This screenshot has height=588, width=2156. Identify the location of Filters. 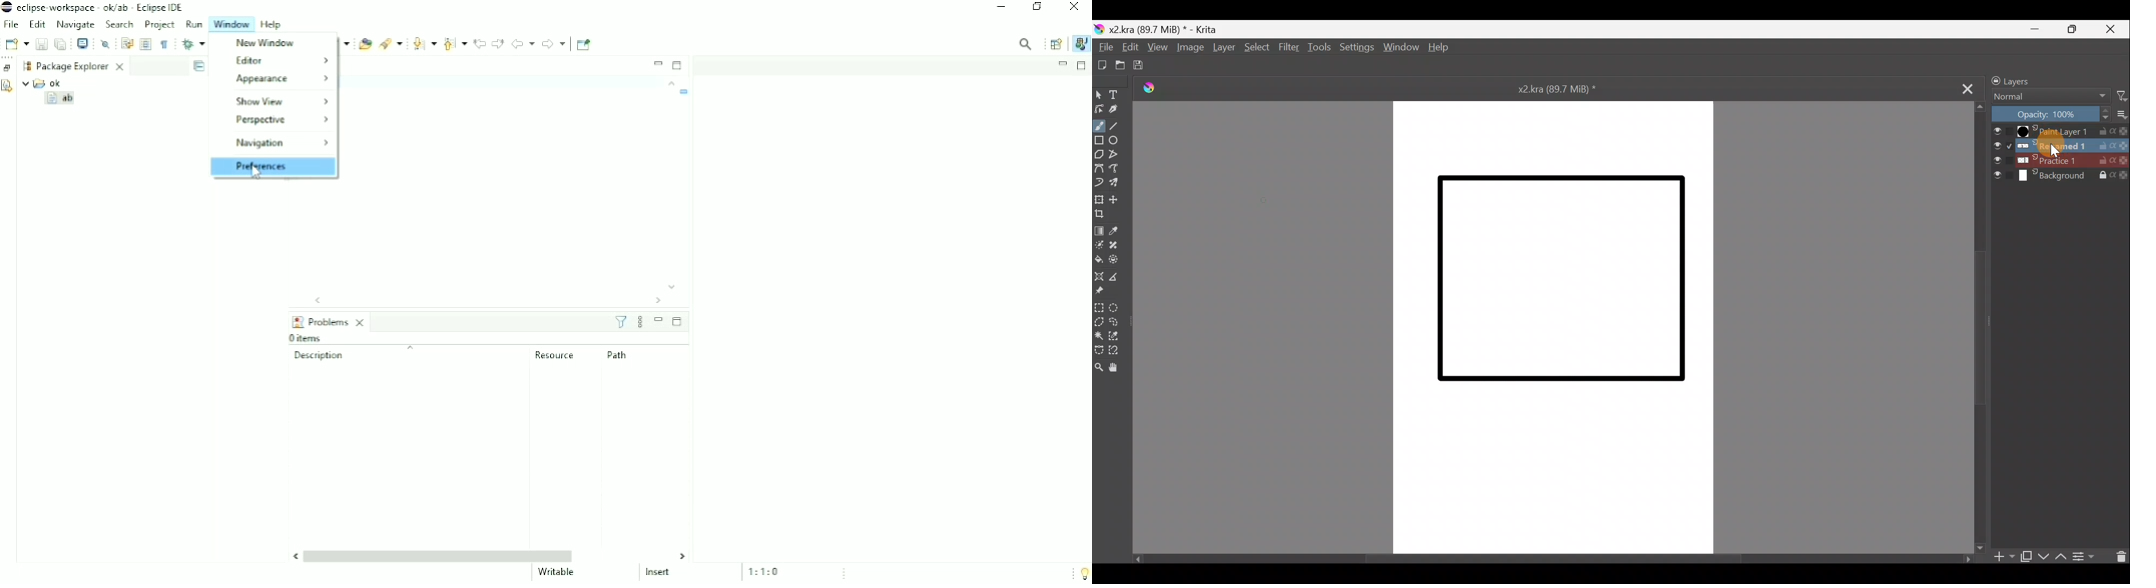
(621, 322).